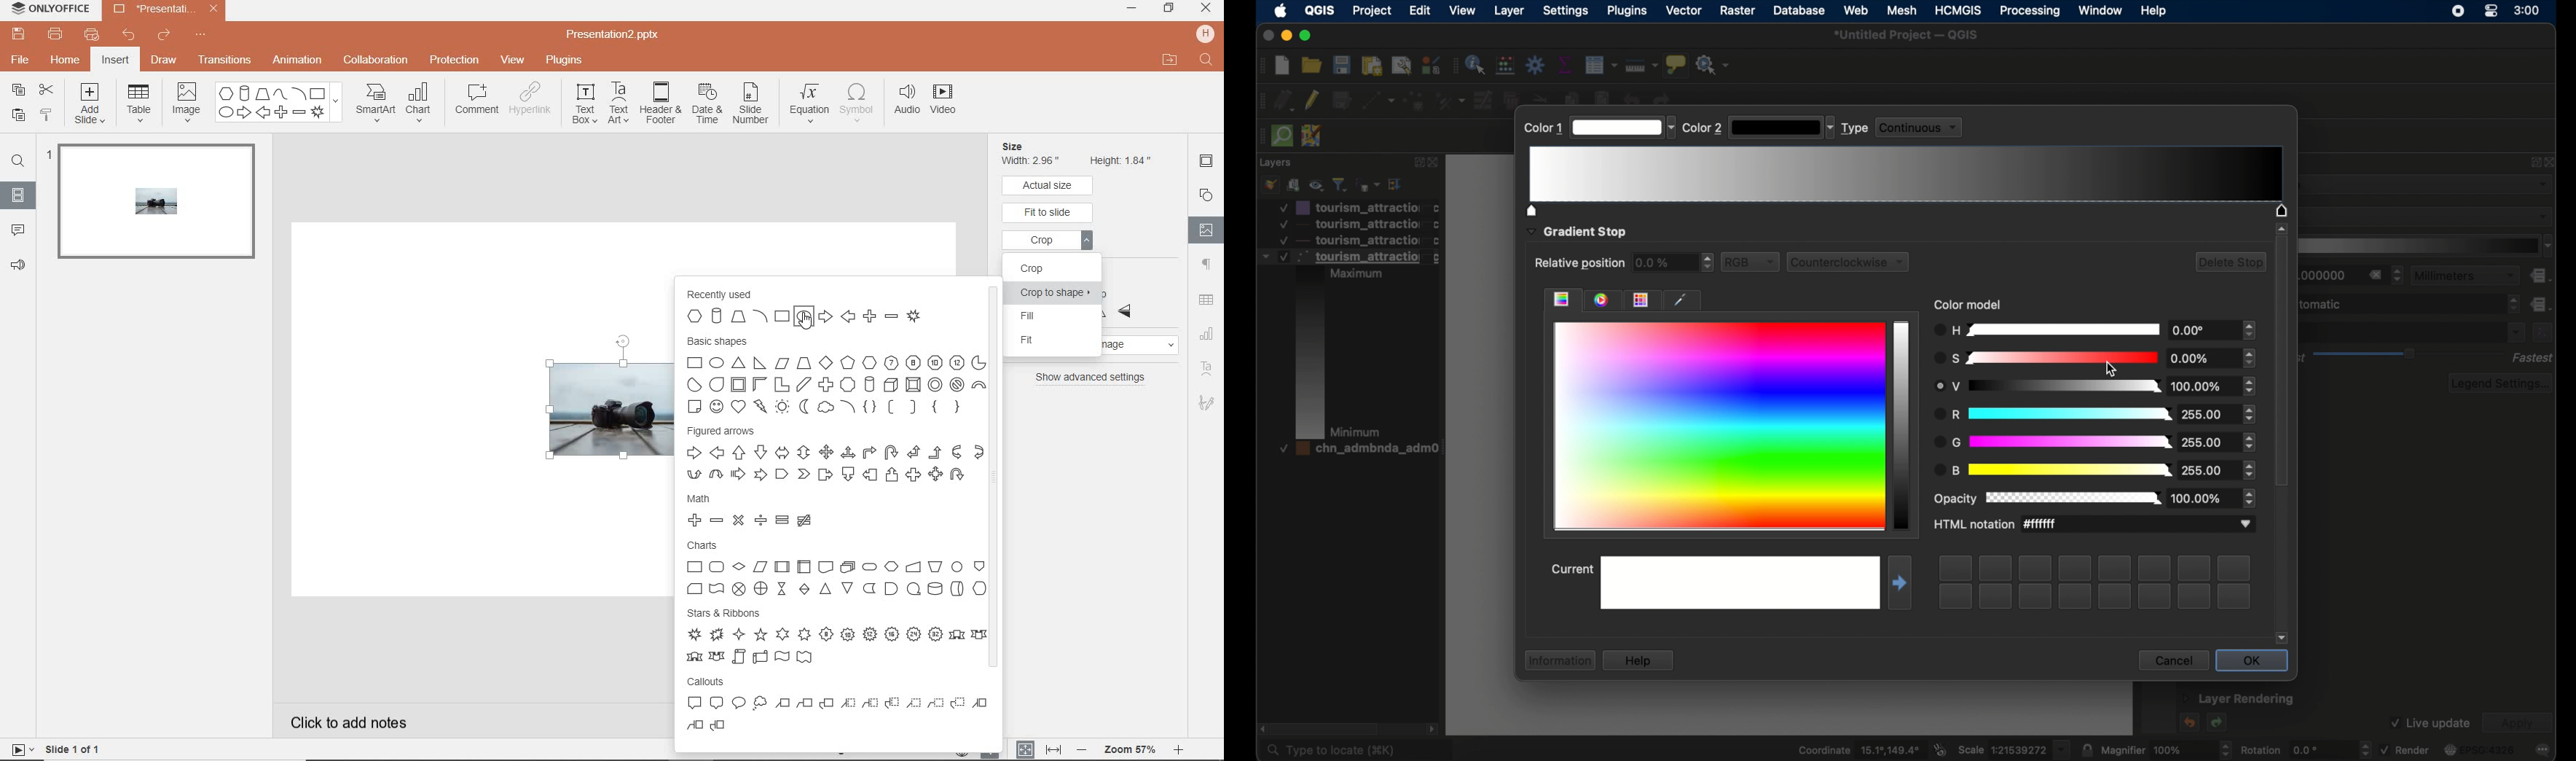  I want to click on flip, so click(1128, 301).